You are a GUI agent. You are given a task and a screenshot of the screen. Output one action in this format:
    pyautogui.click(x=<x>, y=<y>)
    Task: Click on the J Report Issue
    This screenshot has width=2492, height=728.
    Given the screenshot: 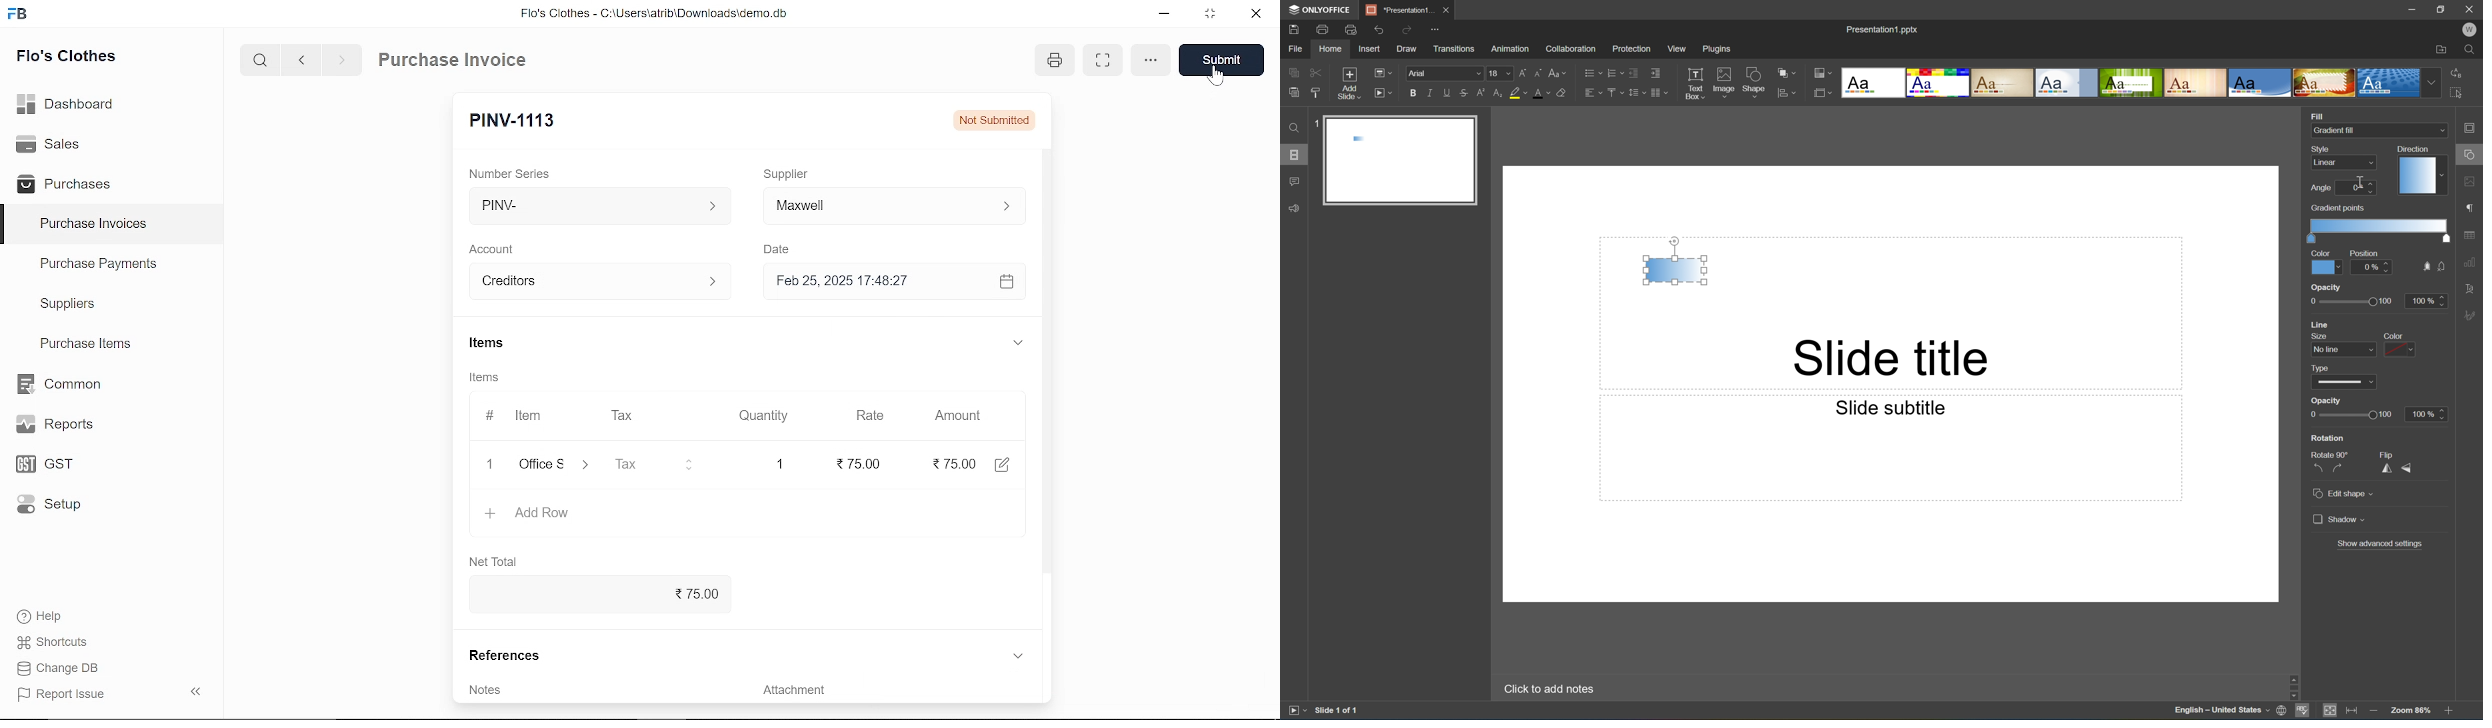 What is the action you would take?
    pyautogui.click(x=58, y=694)
    